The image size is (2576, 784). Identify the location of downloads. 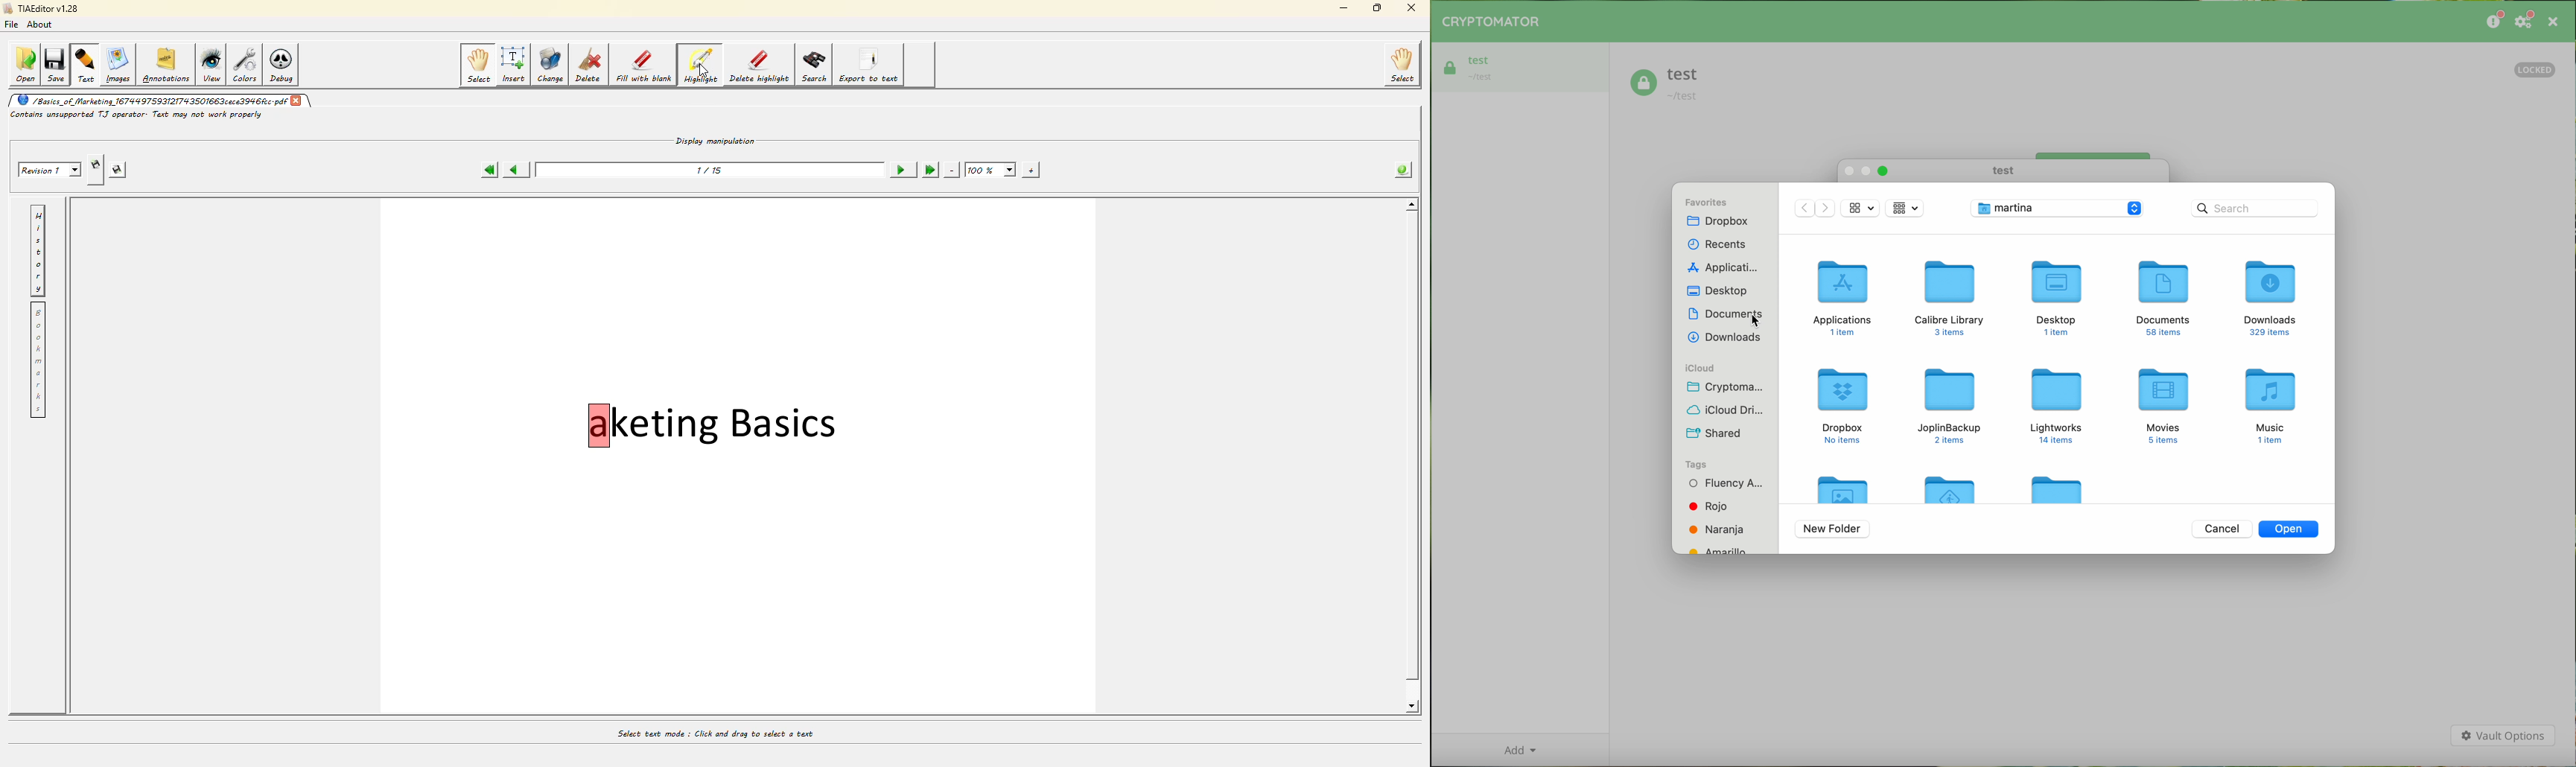
(1724, 338).